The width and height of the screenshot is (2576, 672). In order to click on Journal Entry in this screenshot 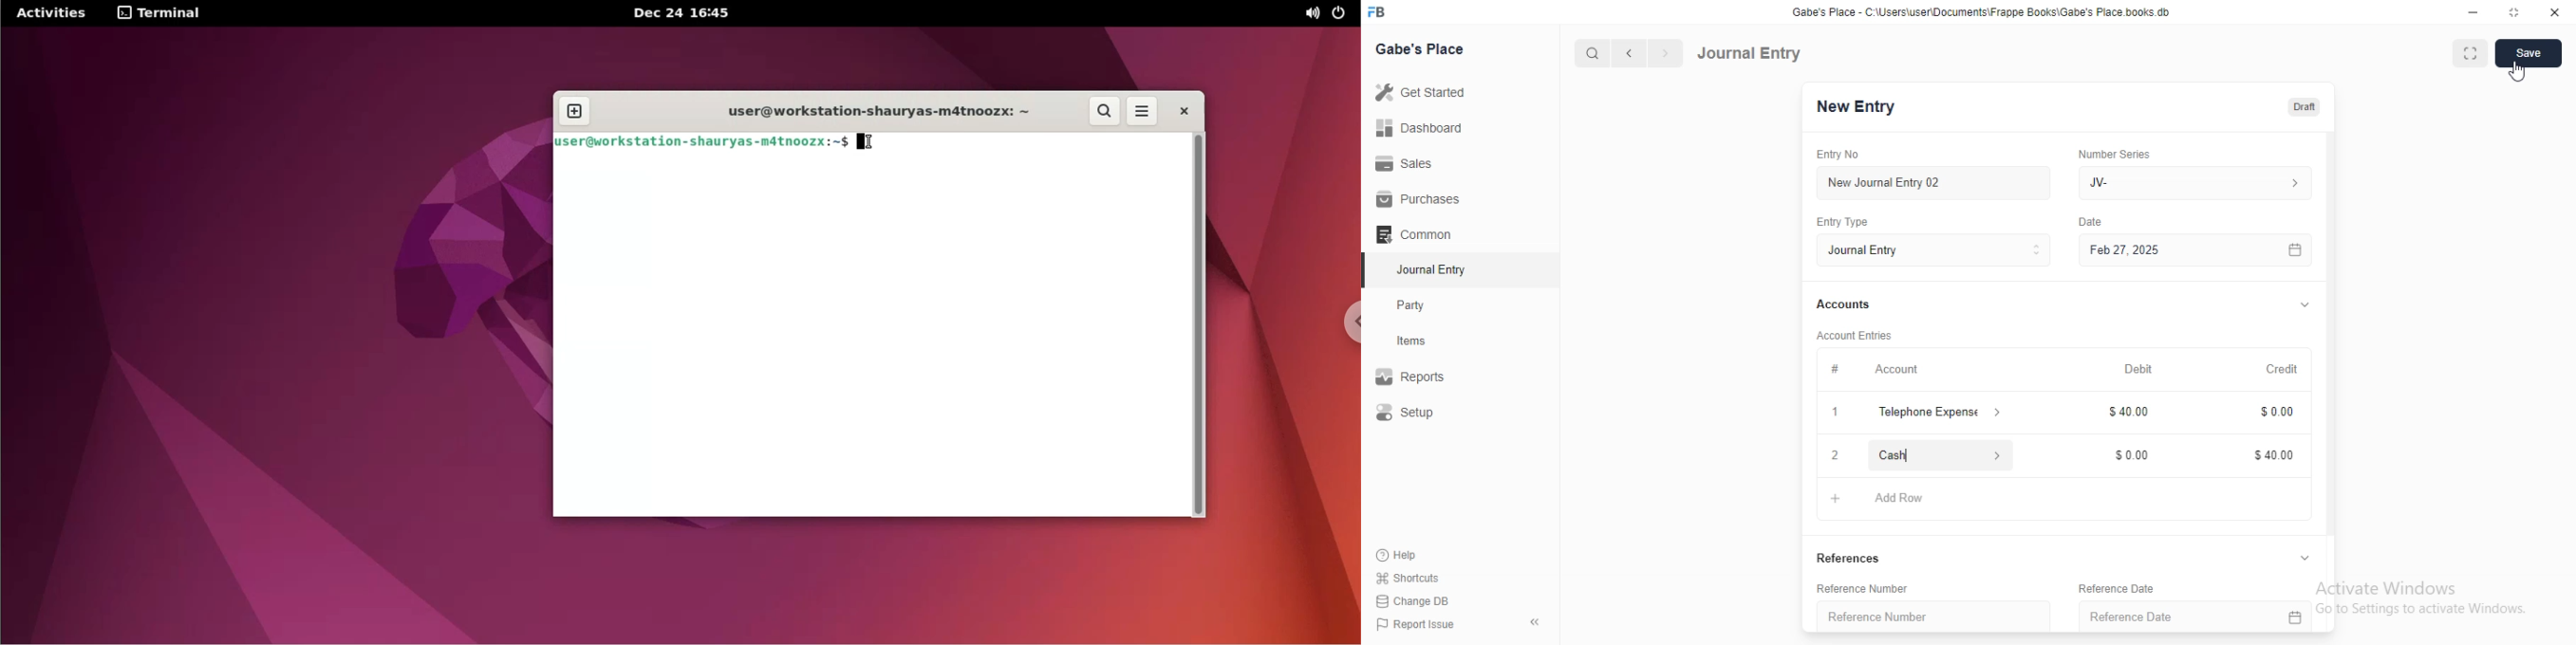, I will do `click(1752, 52)`.